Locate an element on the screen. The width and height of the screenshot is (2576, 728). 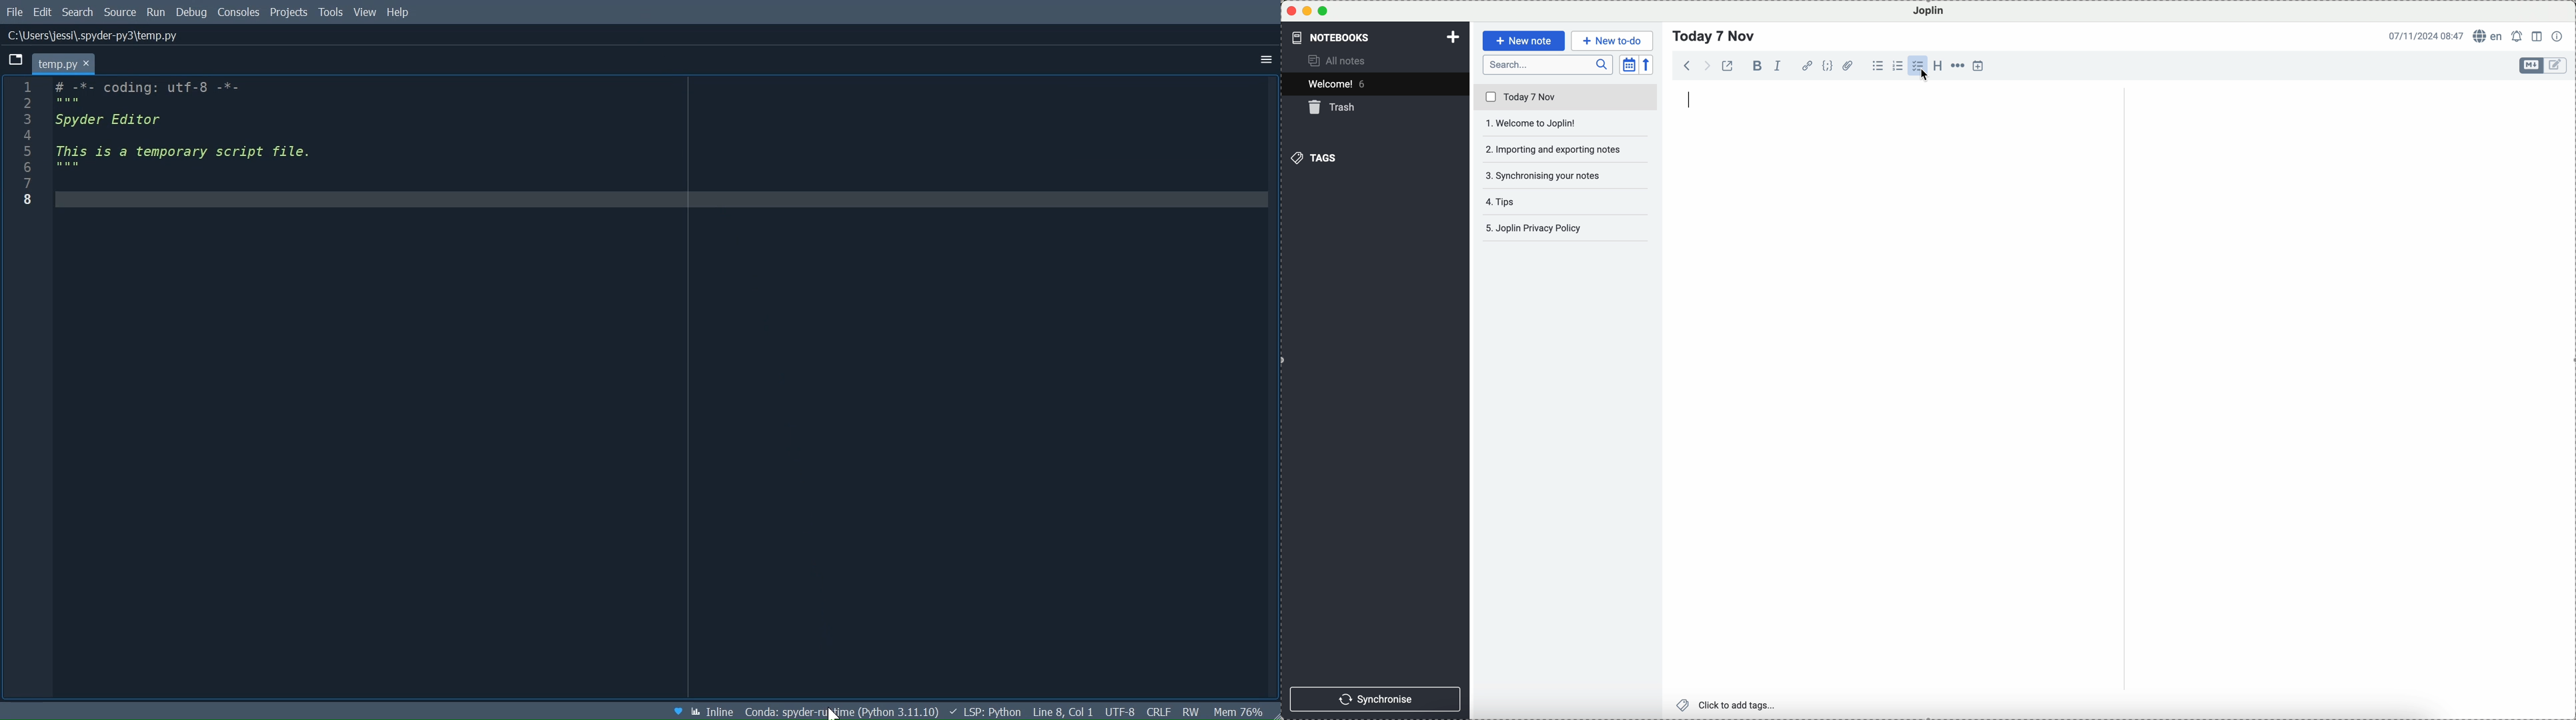
Conda Environment Indicator is located at coordinates (842, 712).